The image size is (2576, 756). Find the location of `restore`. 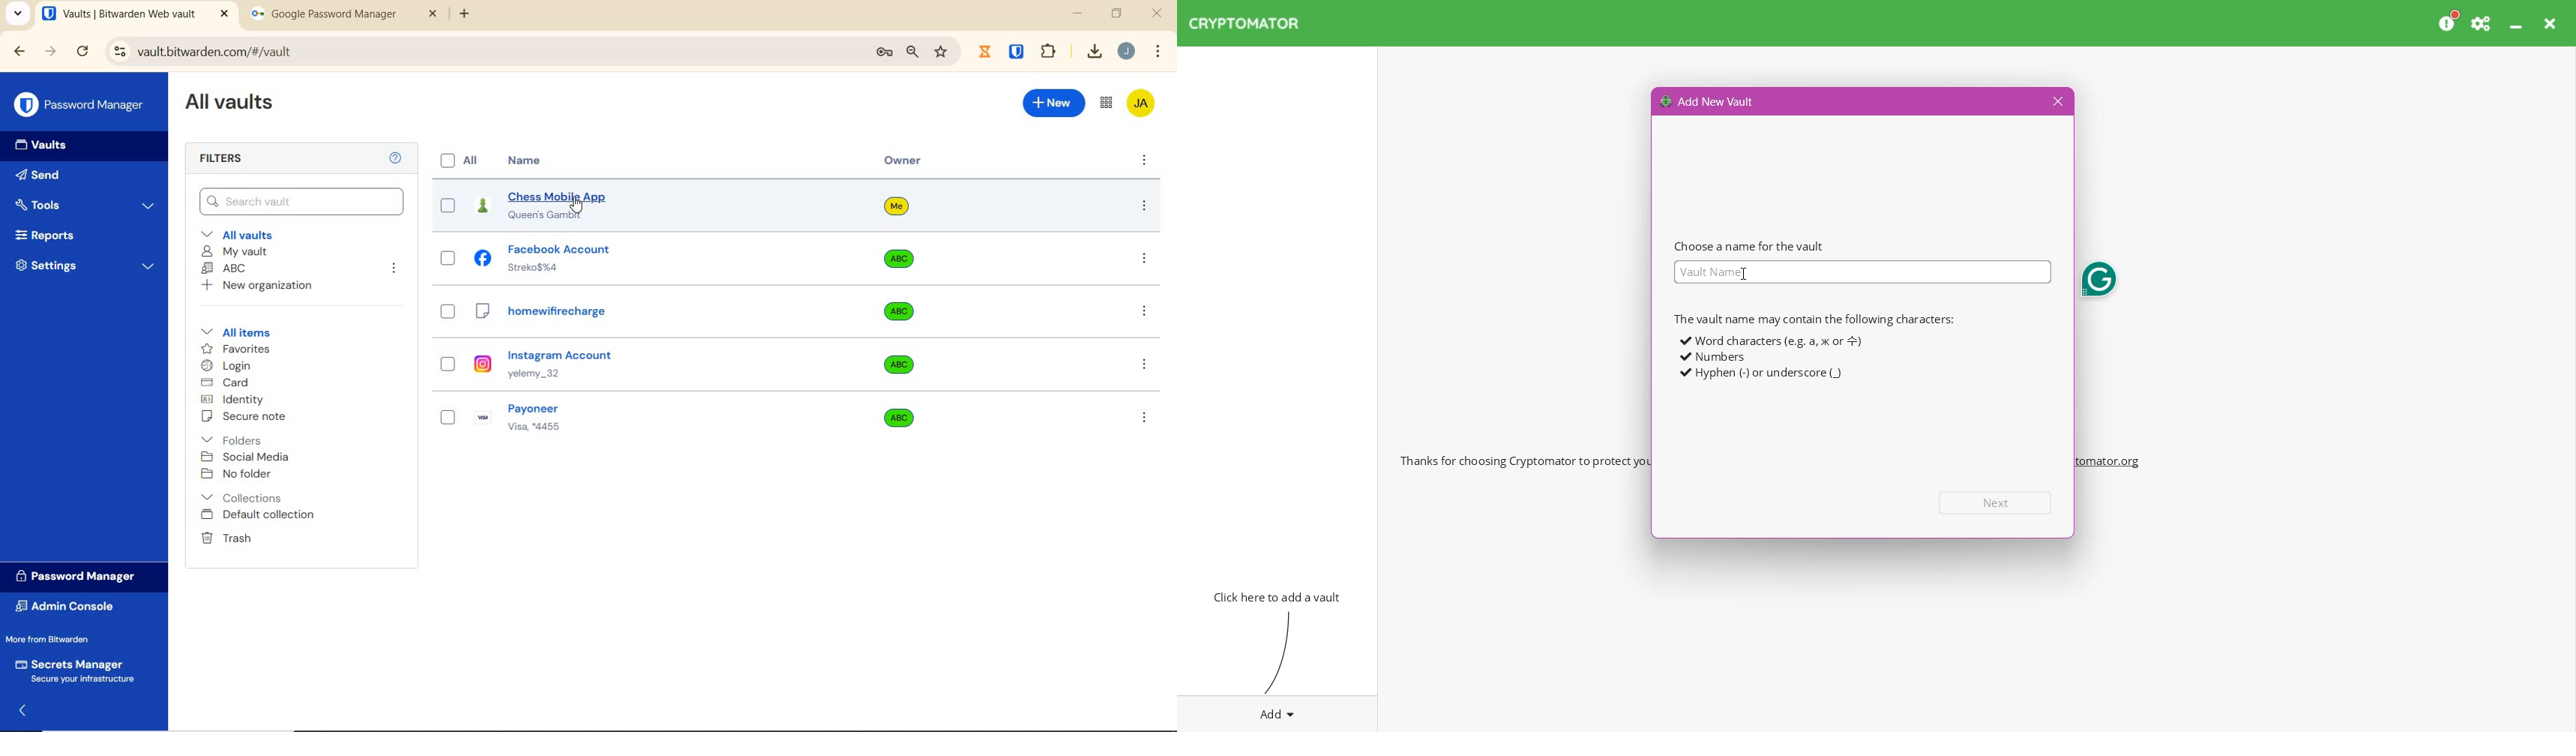

restore is located at coordinates (1116, 13).